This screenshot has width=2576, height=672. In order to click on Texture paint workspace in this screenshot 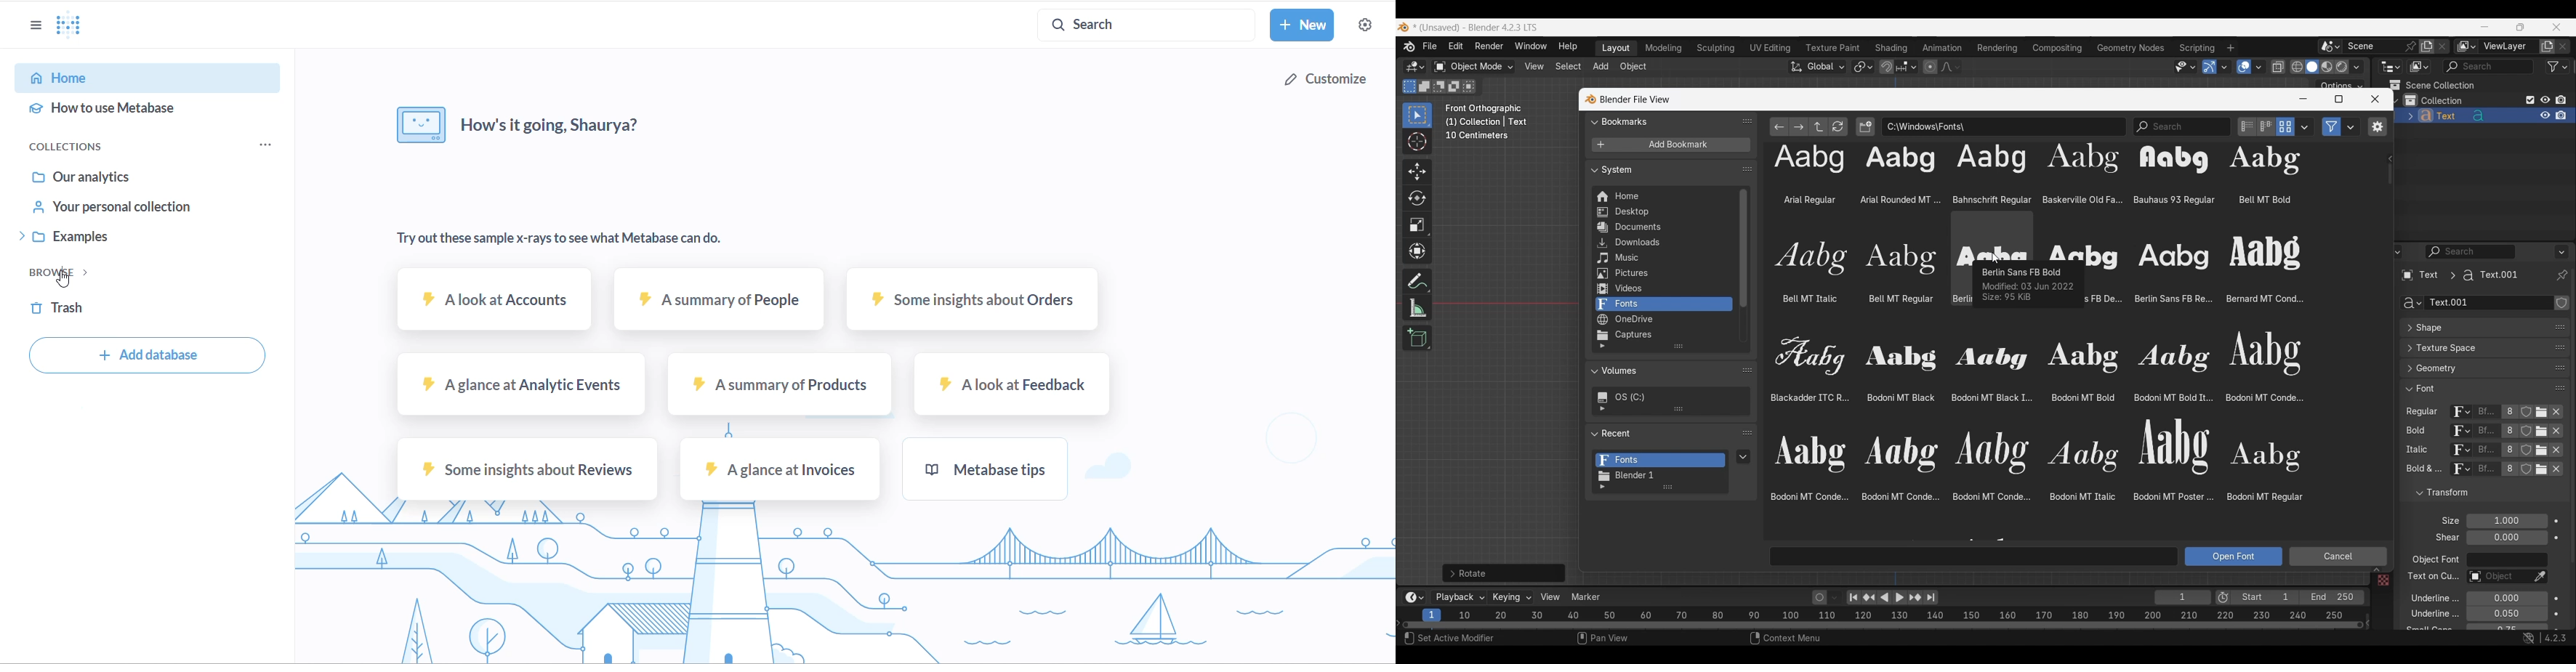, I will do `click(1834, 48)`.